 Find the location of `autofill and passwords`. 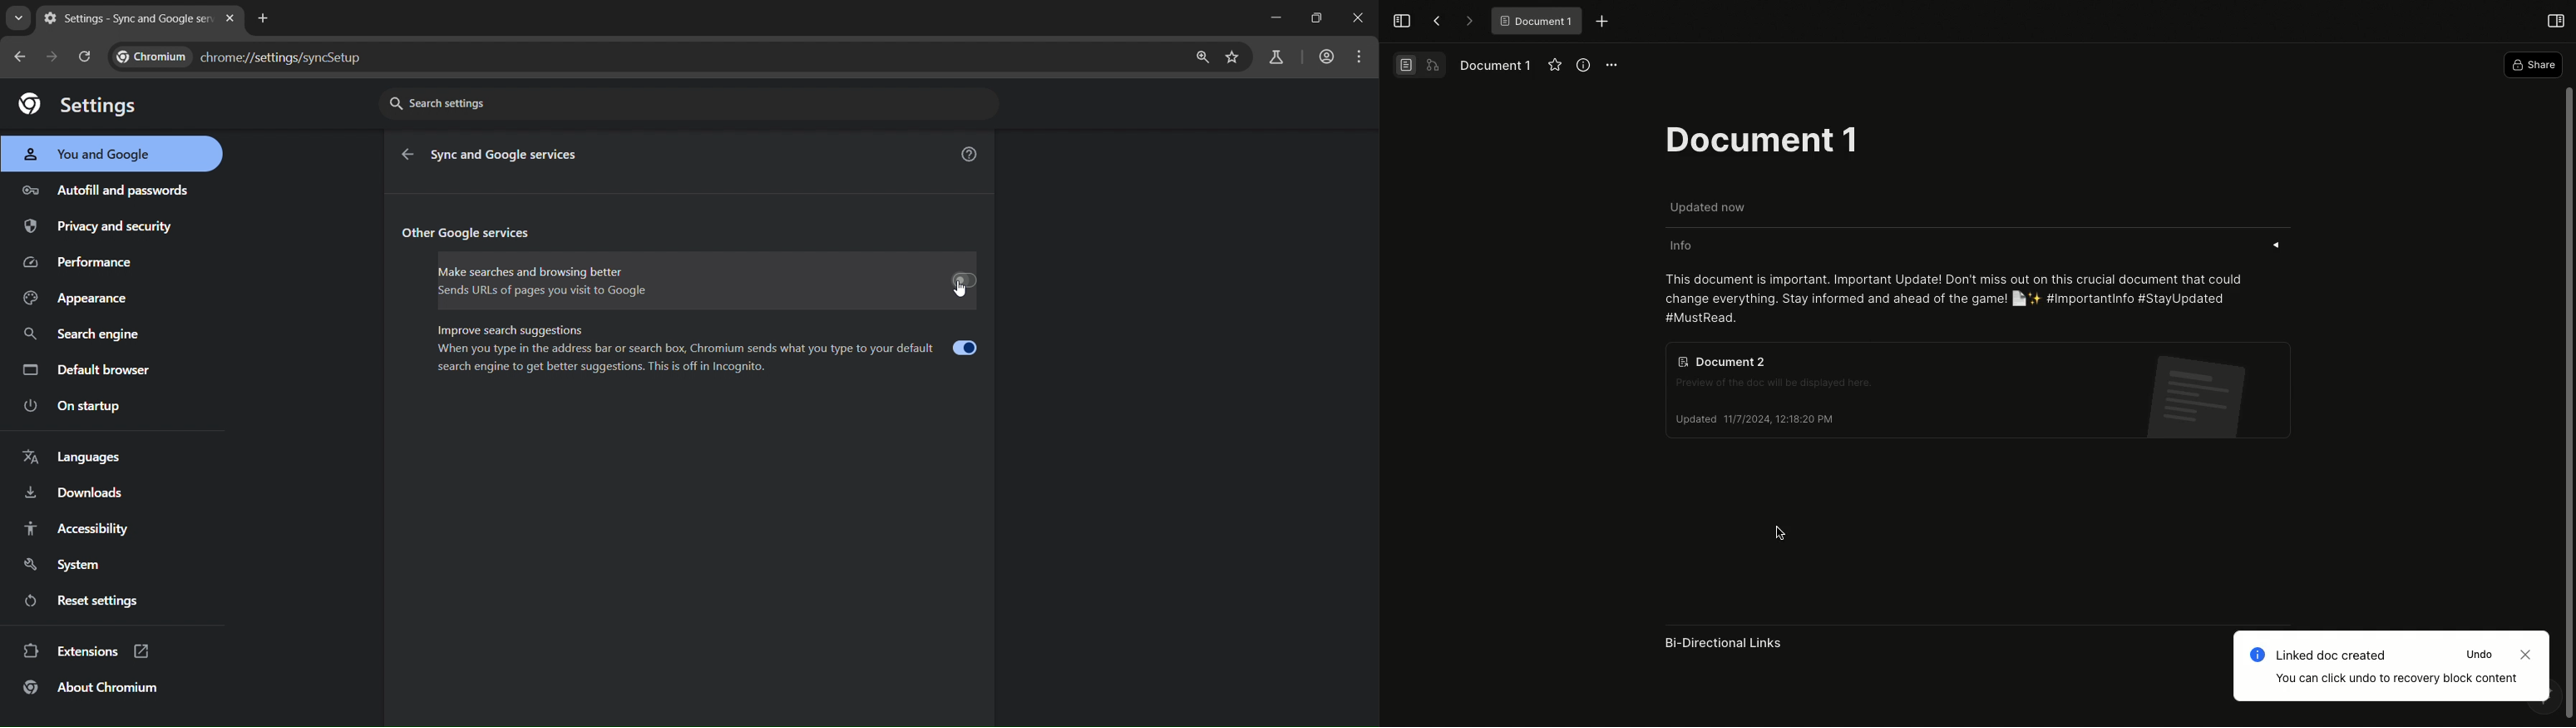

autofill and passwords is located at coordinates (108, 189).